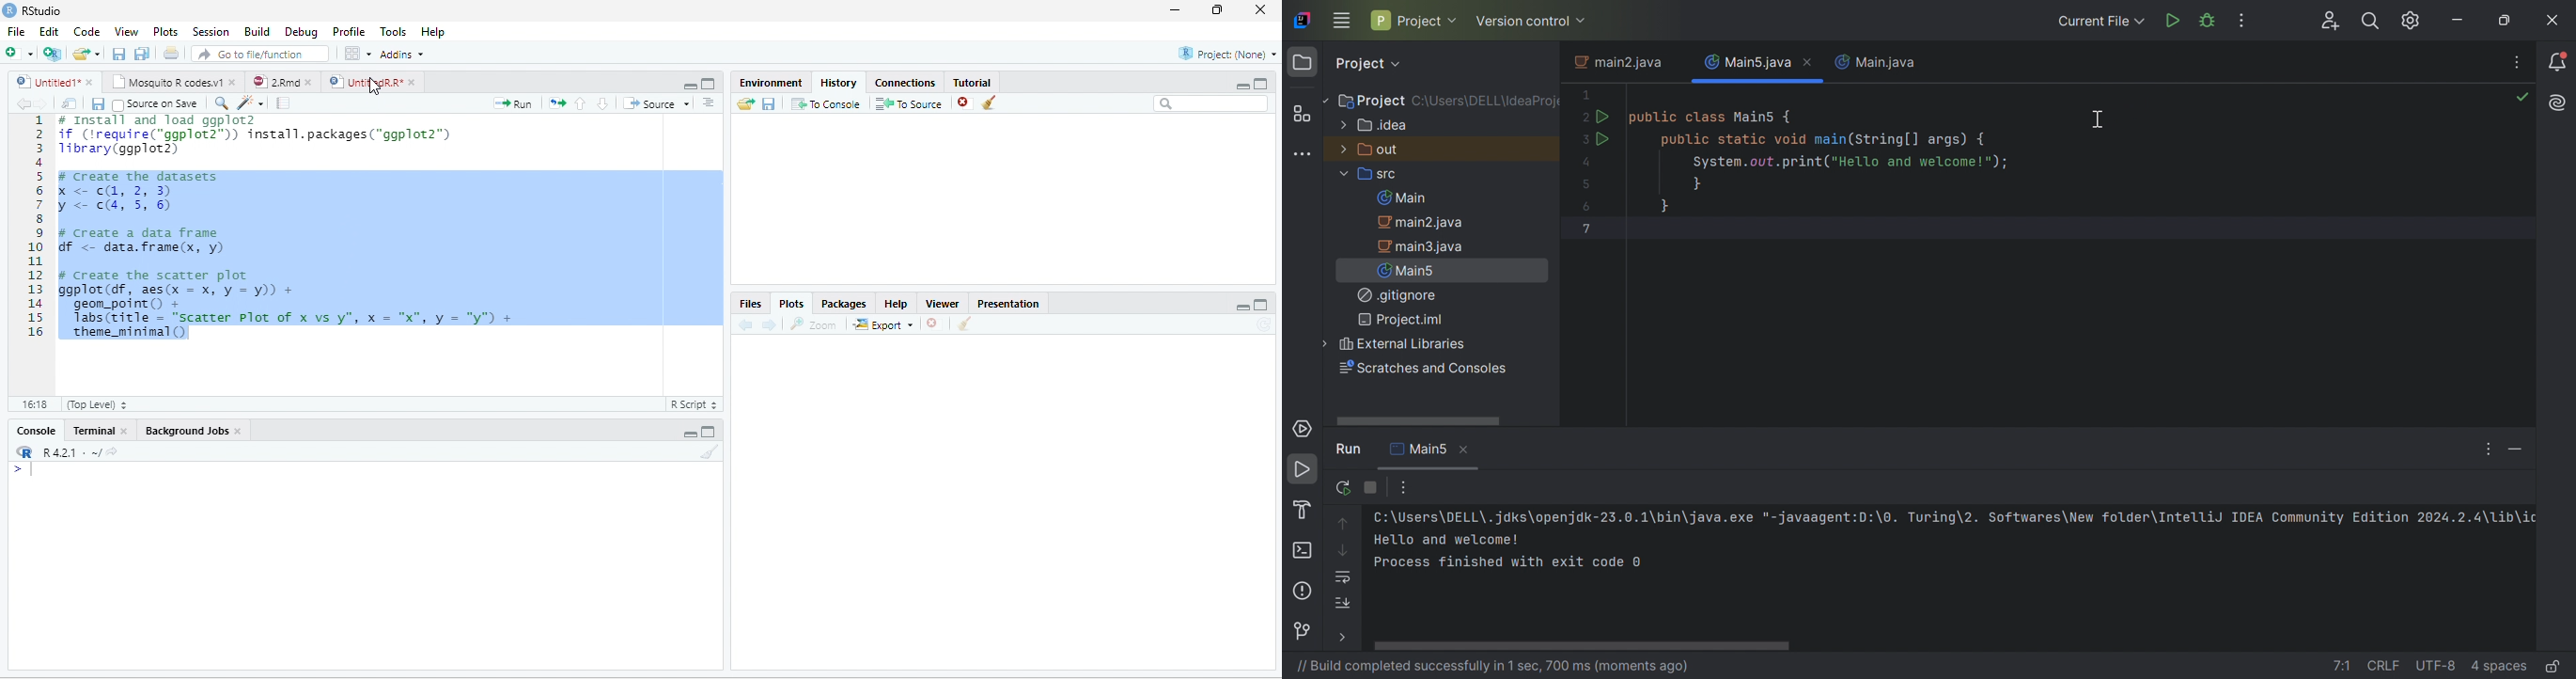 The image size is (2576, 700). Describe the element at coordinates (287, 228) in the screenshot. I see `# Install and load ggplot2
if (‘require("ggplot2™)) install.packages("ggplot2”)
1ibrary(ggplot2)
F create the datasets
X <<, 2, 3)
y < cs, 5, 6)
# create a data frame
Gf <- data.frame(x, y)
# Create the scatter plot
ggplot(df, aes(x = x, y = y)) +
geom_point() +
Tabs(title = "scatter Plot of x vs y", x = "x", y = "y") +
‘theme_minimal()` at that location.